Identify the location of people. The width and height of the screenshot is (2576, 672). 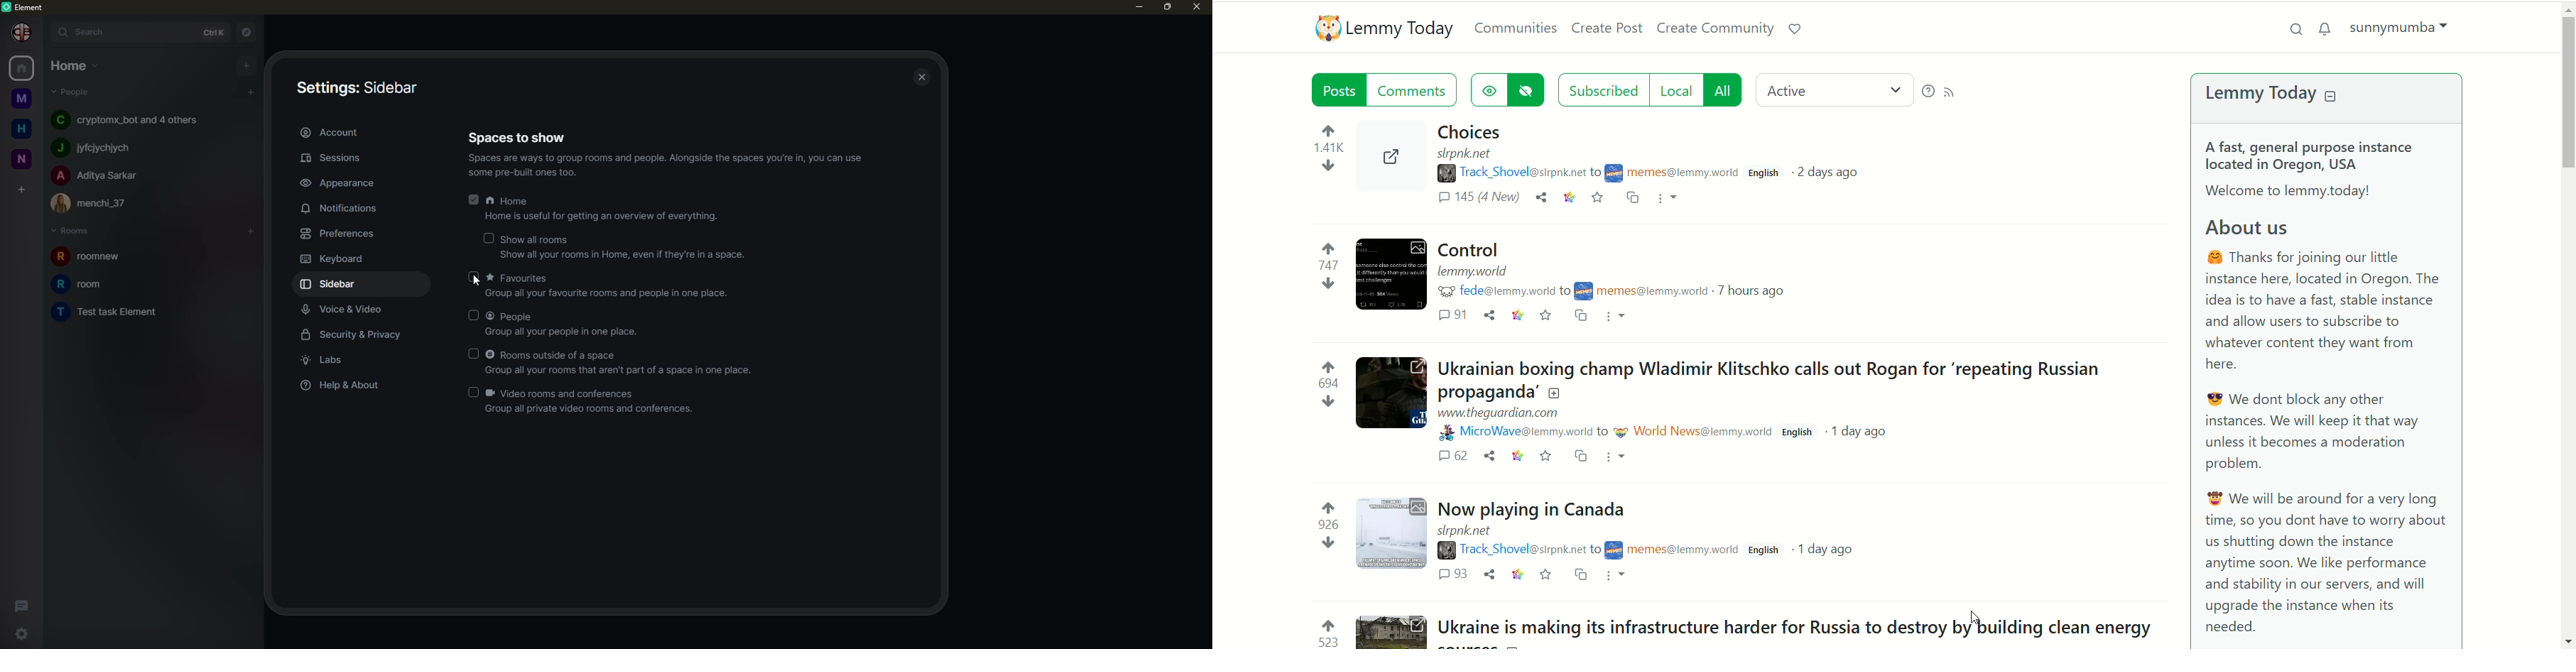
(71, 93).